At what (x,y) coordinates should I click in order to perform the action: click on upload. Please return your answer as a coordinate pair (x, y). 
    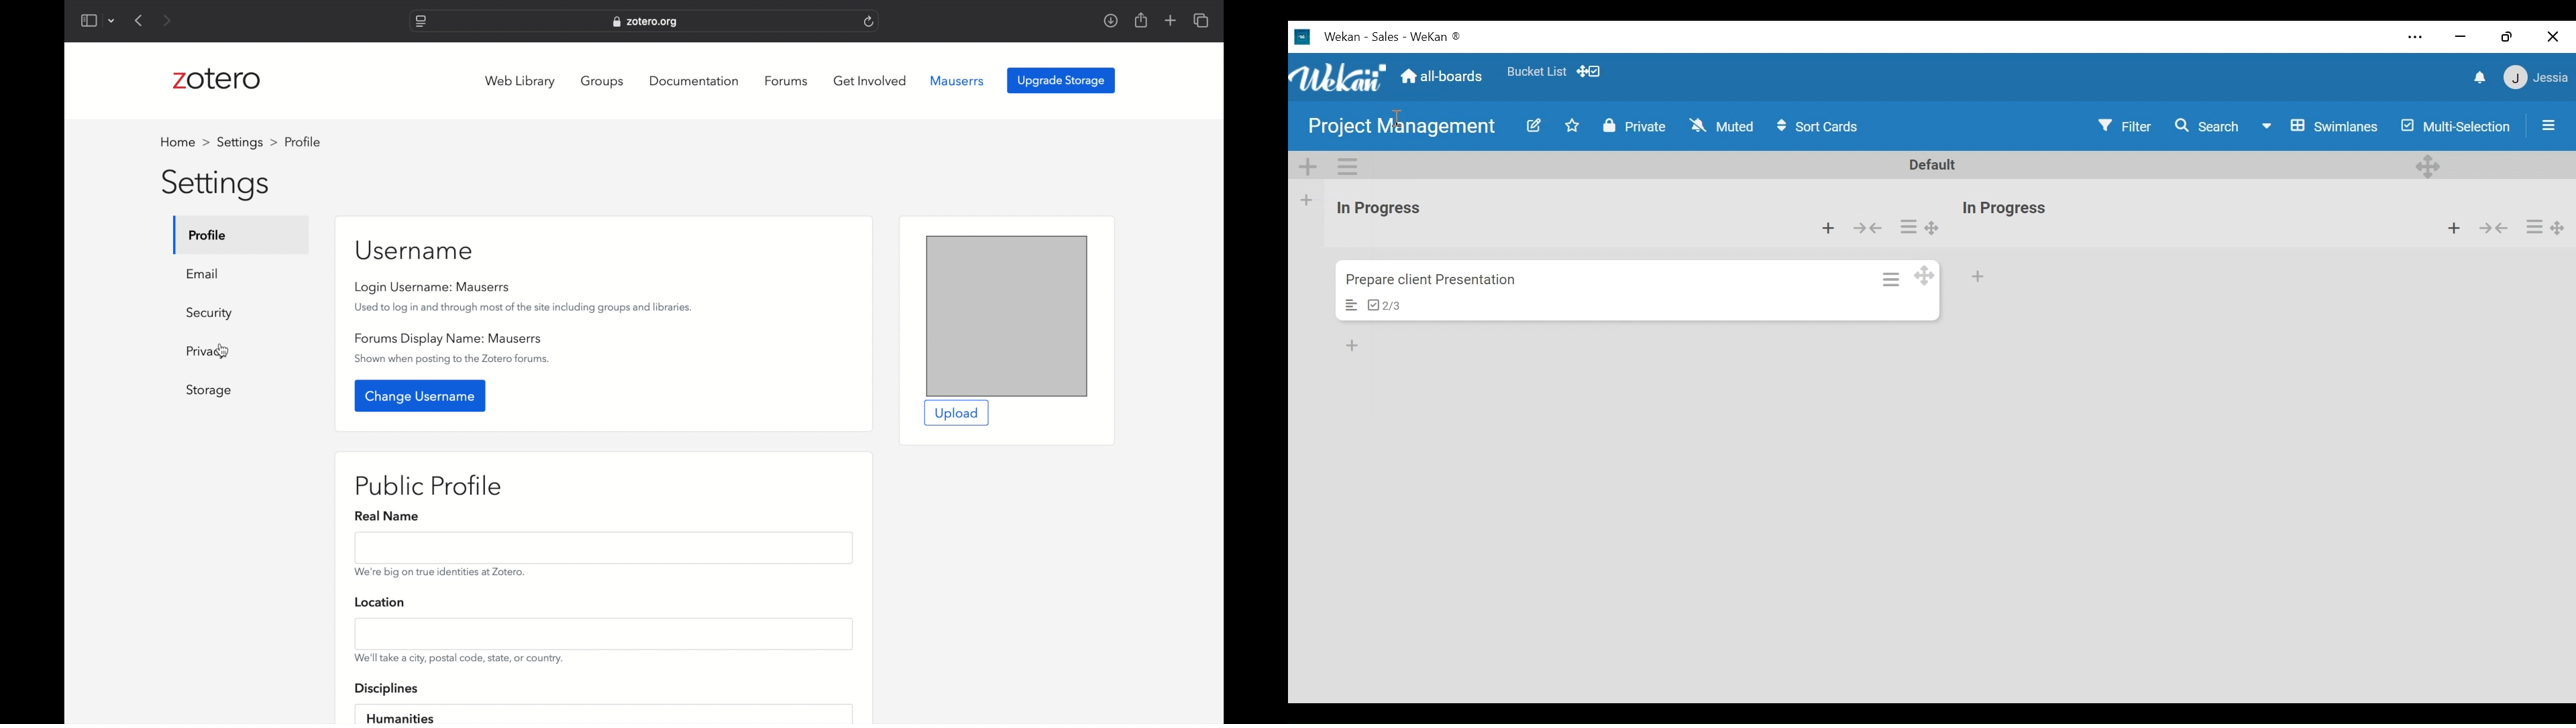
    Looking at the image, I should click on (958, 414).